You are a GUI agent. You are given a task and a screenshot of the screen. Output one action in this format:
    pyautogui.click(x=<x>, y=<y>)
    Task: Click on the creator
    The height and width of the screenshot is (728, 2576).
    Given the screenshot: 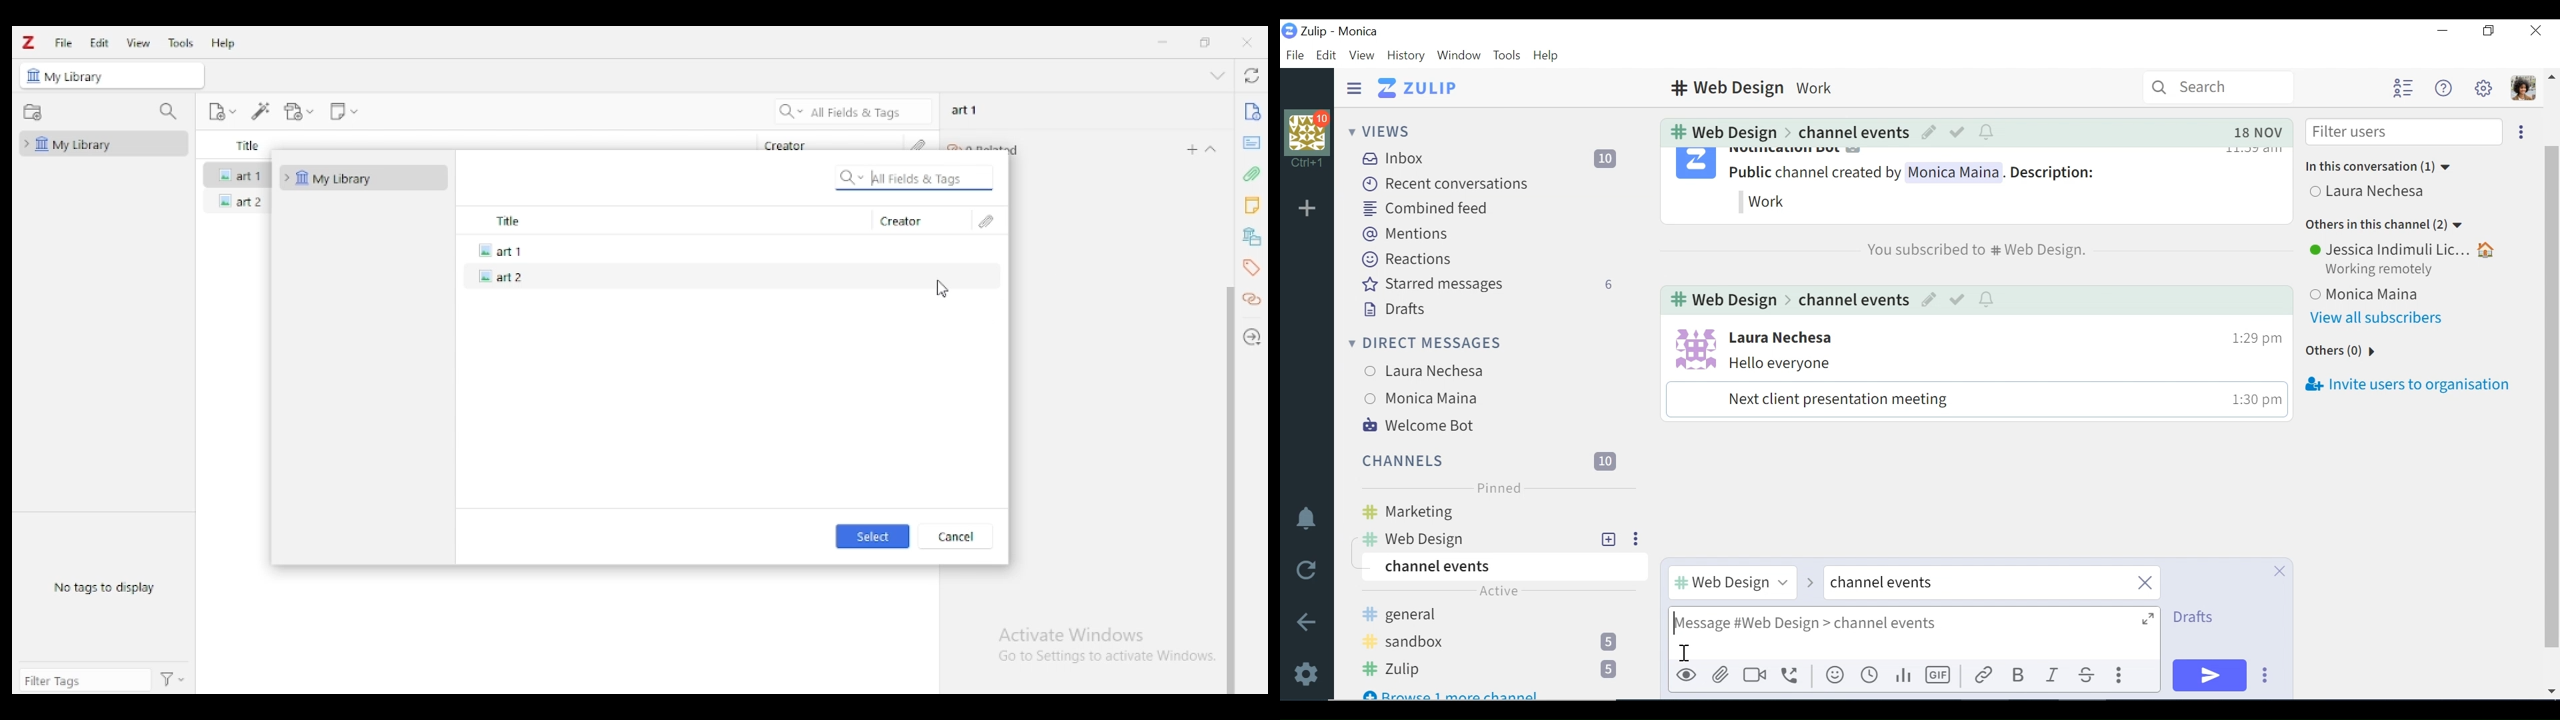 What is the action you would take?
    pyautogui.click(x=786, y=145)
    